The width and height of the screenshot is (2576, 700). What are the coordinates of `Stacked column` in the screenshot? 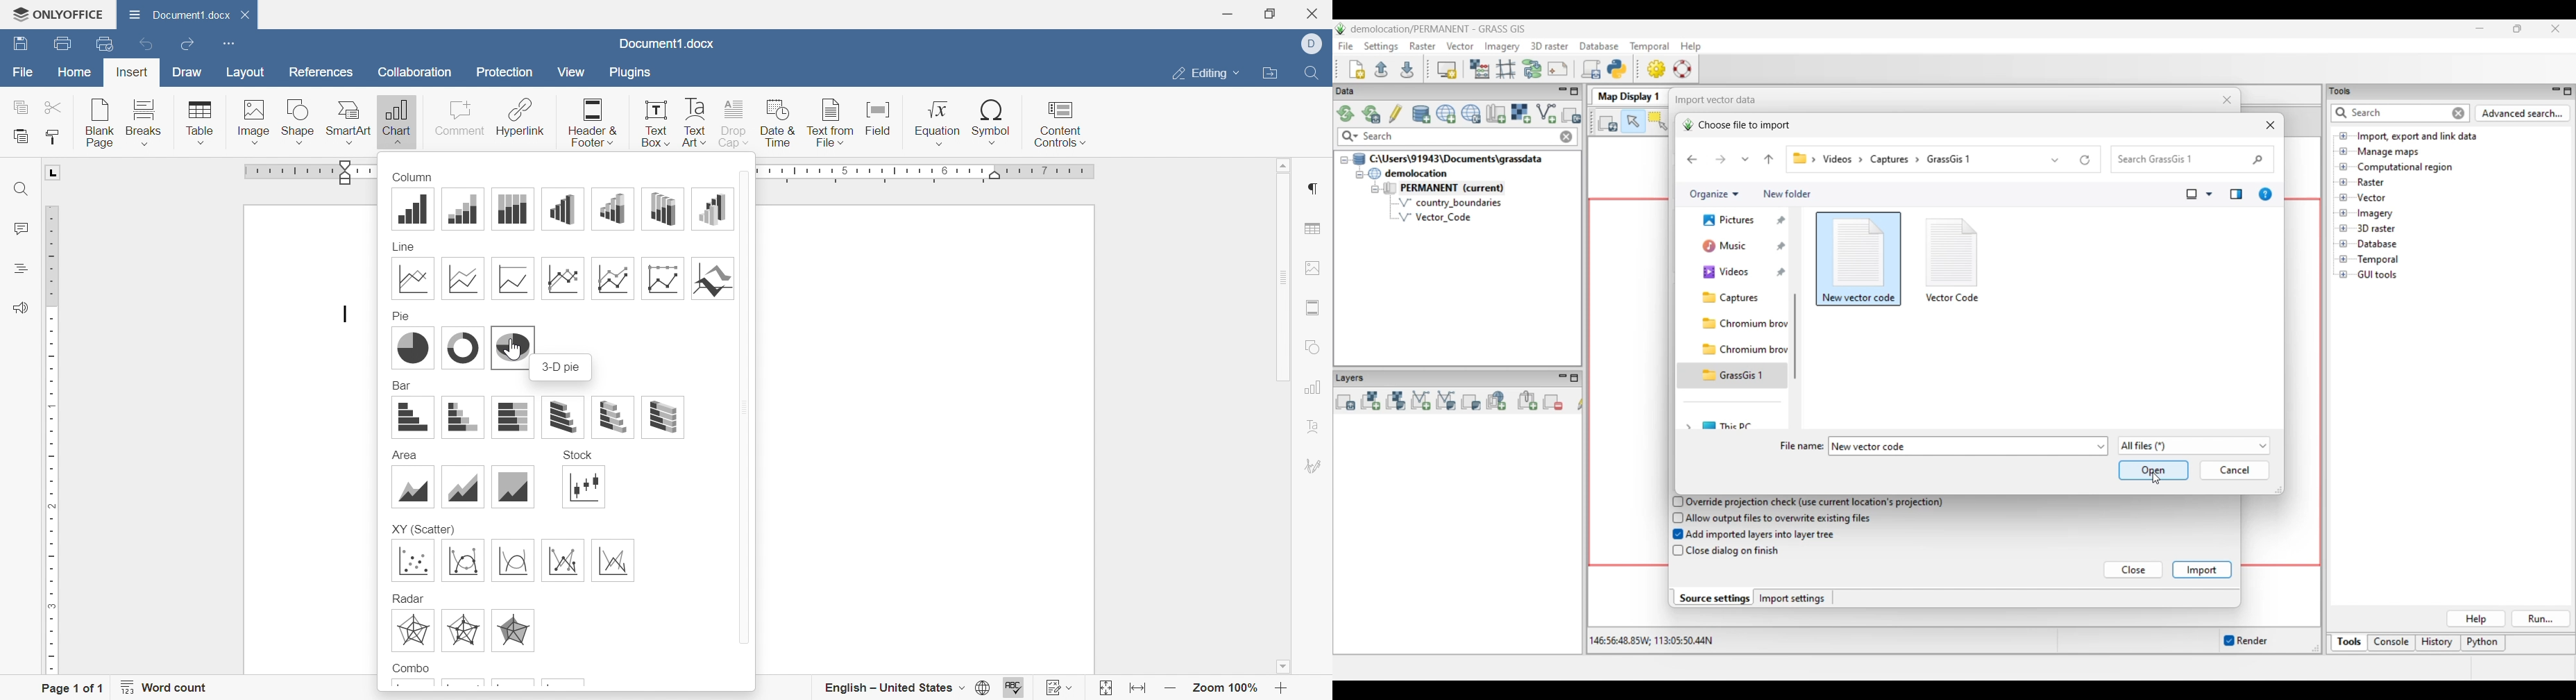 It's located at (464, 209).